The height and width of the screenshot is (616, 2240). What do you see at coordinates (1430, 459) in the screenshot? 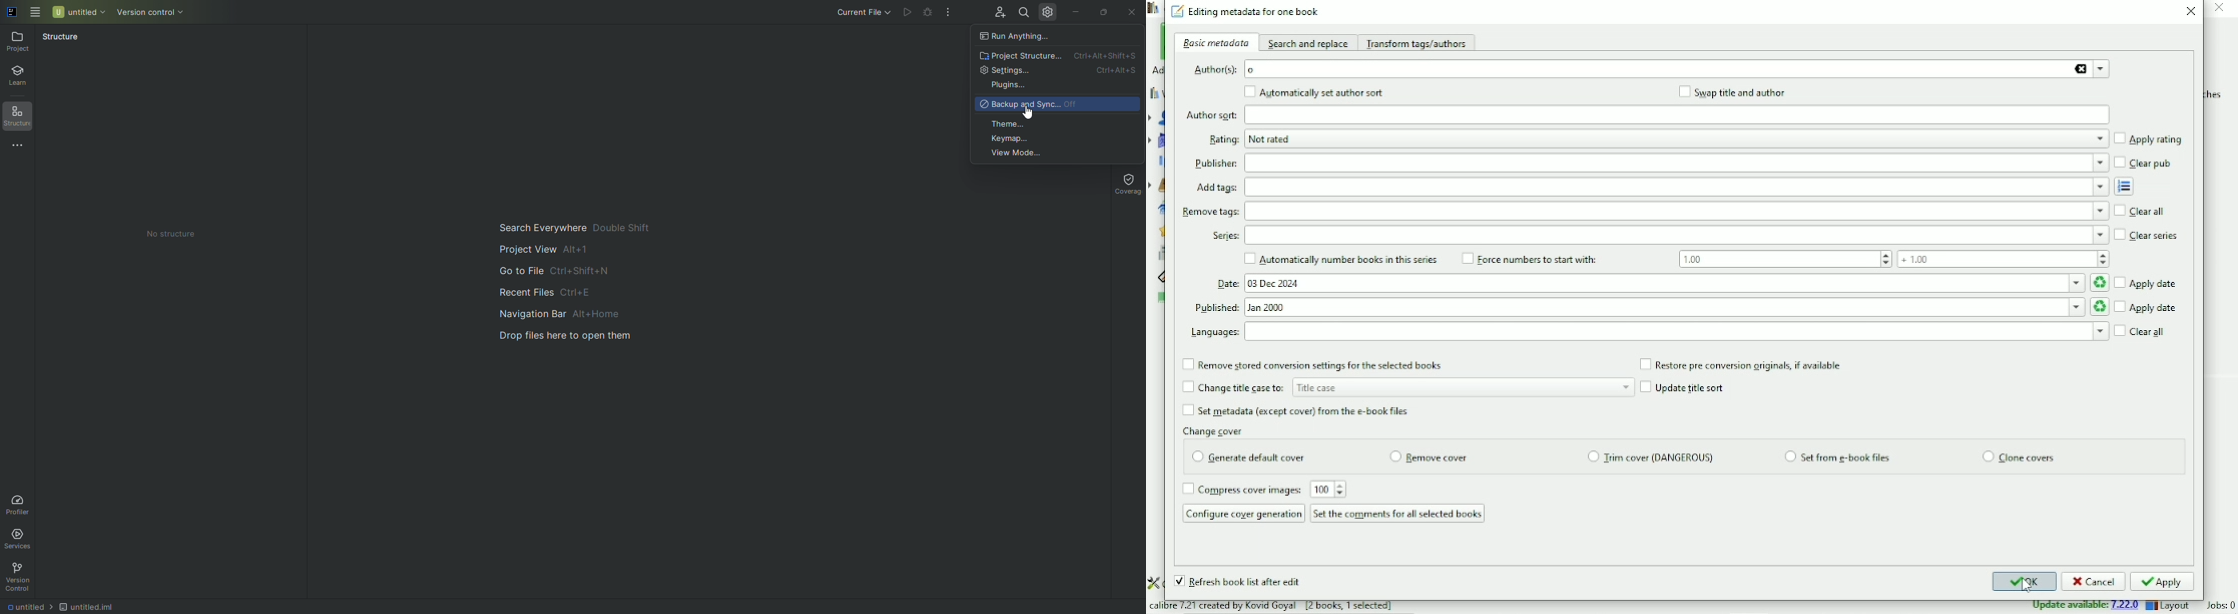
I see `remove cover radio button` at bounding box center [1430, 459].